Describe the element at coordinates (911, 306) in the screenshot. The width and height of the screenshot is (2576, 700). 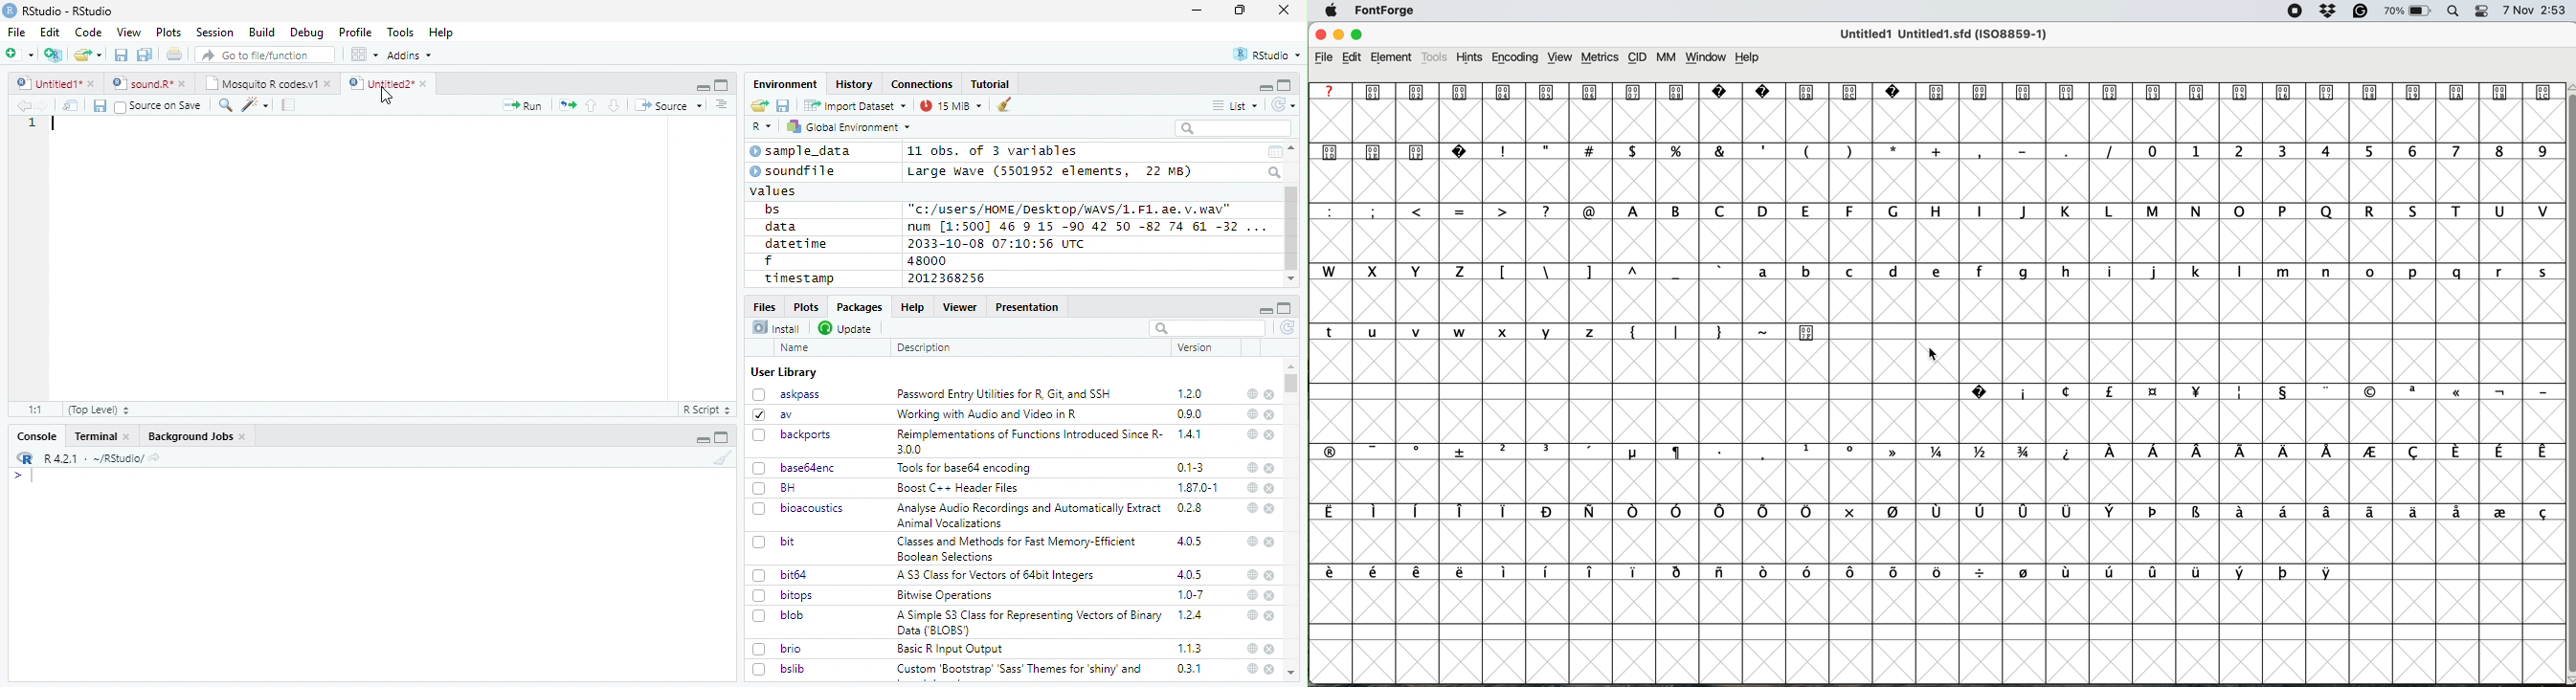
I see `Help` at that location.